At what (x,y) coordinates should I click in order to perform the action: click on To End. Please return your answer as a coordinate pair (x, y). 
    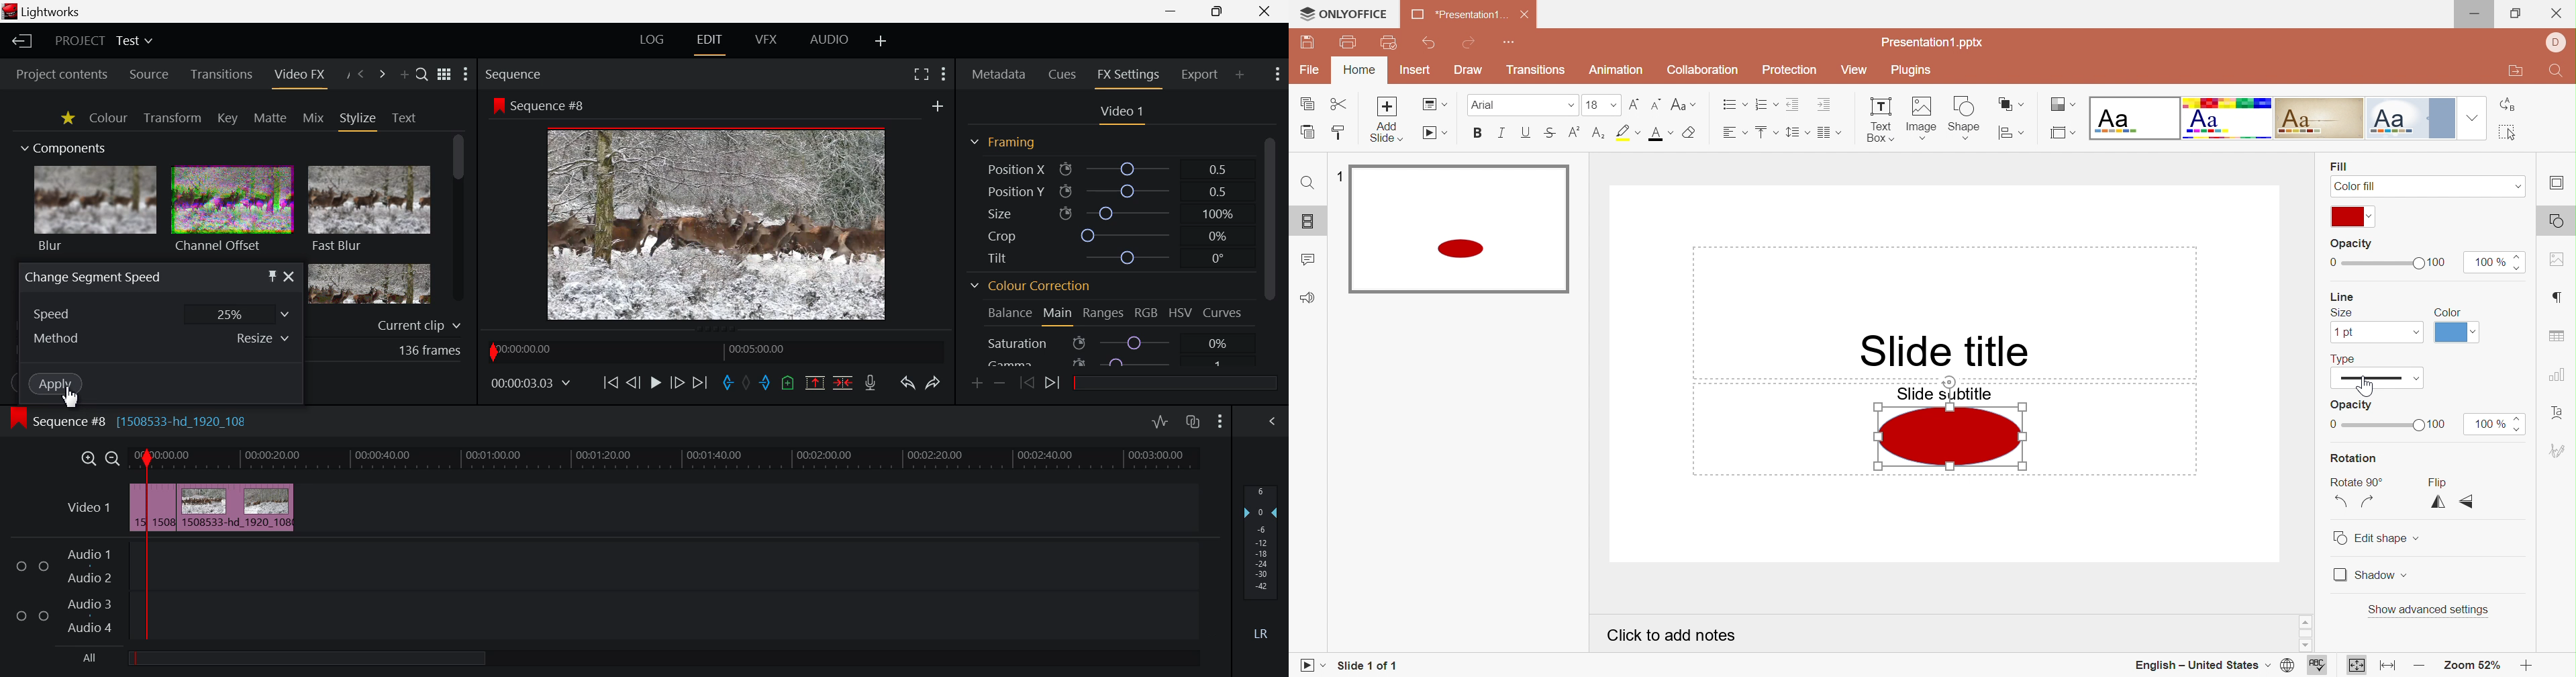
    Looking at the image, I should click on (700, 383).